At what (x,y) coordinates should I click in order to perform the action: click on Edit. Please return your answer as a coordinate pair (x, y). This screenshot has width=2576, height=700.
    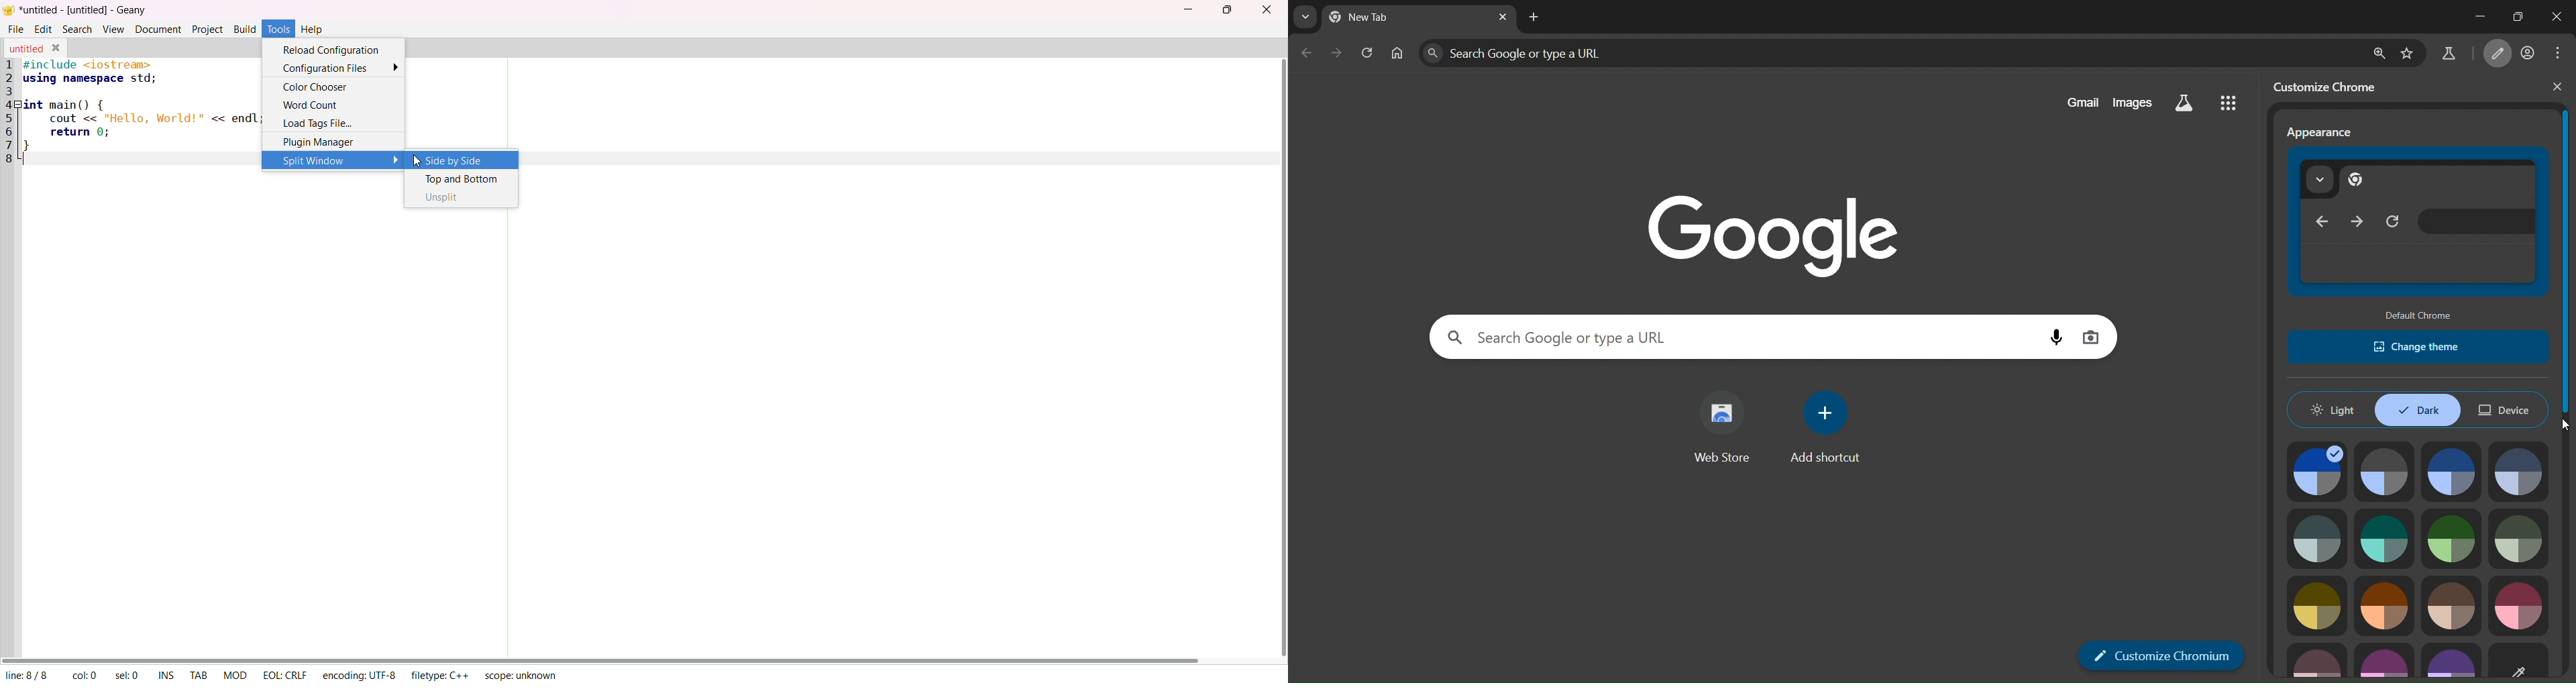
    Looking at the image, I should click on (42, 30).